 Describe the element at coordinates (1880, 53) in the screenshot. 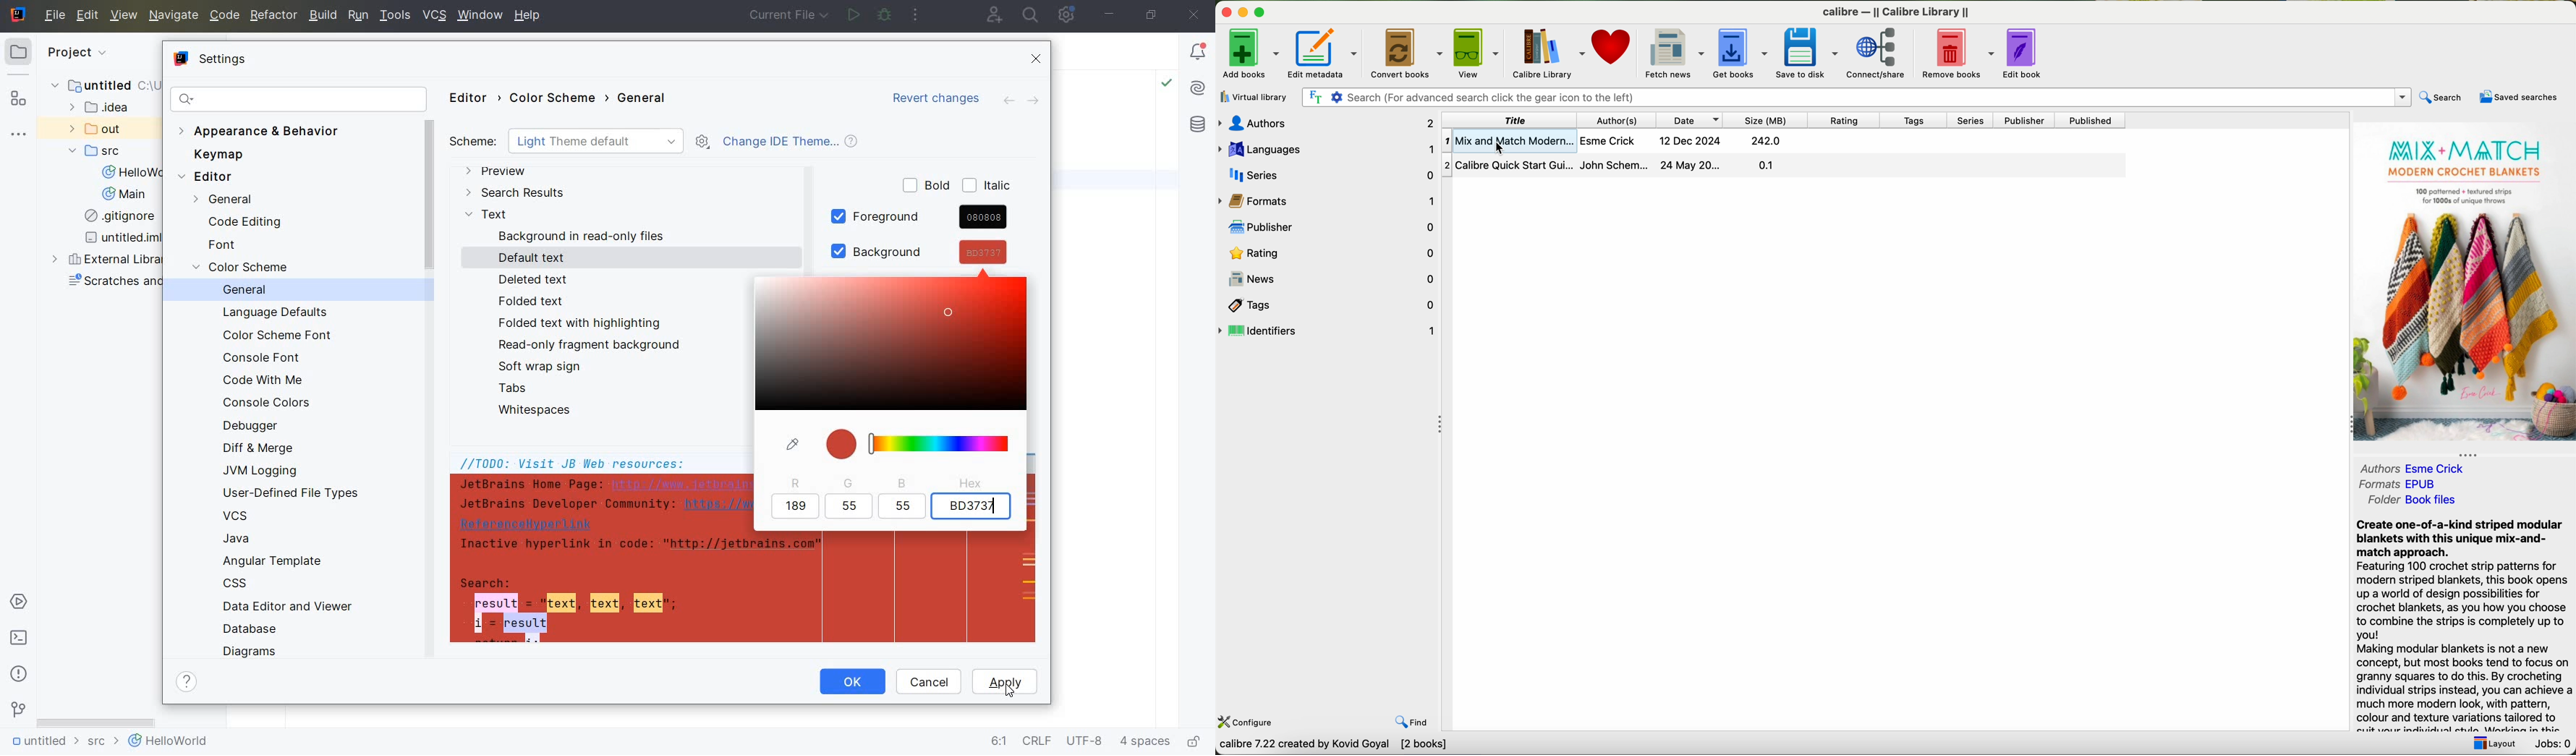

I see `connect/share` at that location.